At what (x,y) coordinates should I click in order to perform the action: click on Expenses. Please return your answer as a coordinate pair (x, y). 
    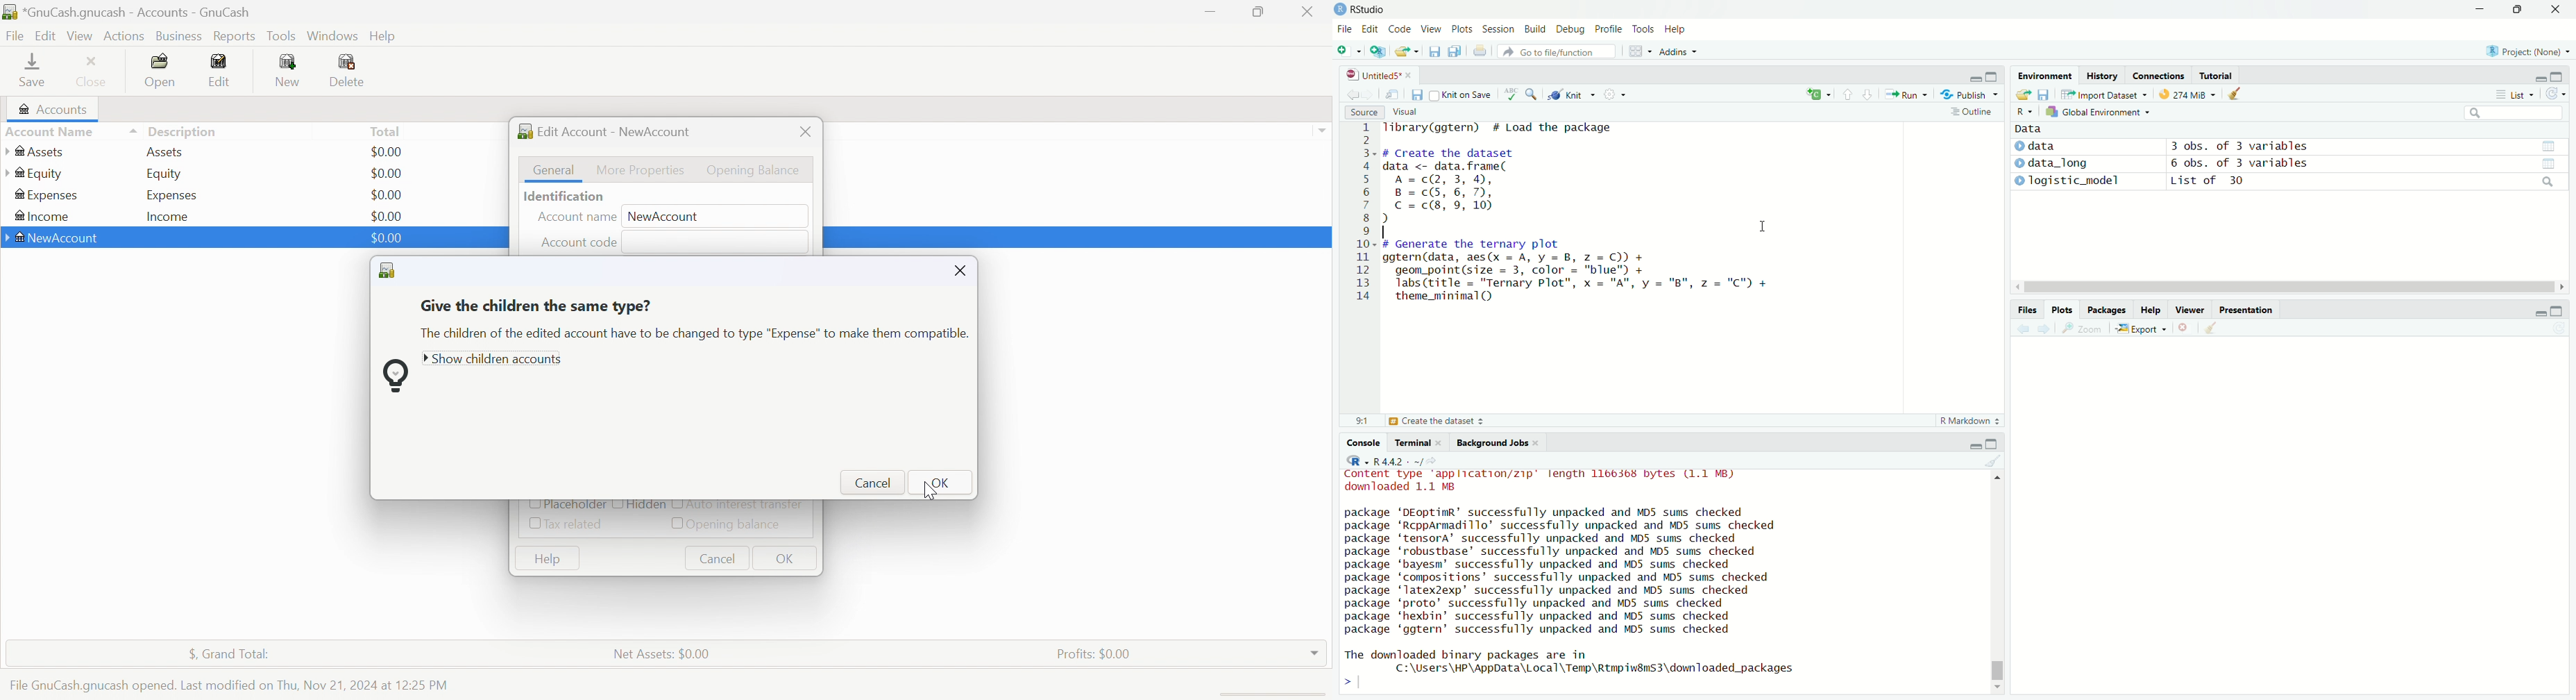
    Looking at the image, I should click on (172, 196).